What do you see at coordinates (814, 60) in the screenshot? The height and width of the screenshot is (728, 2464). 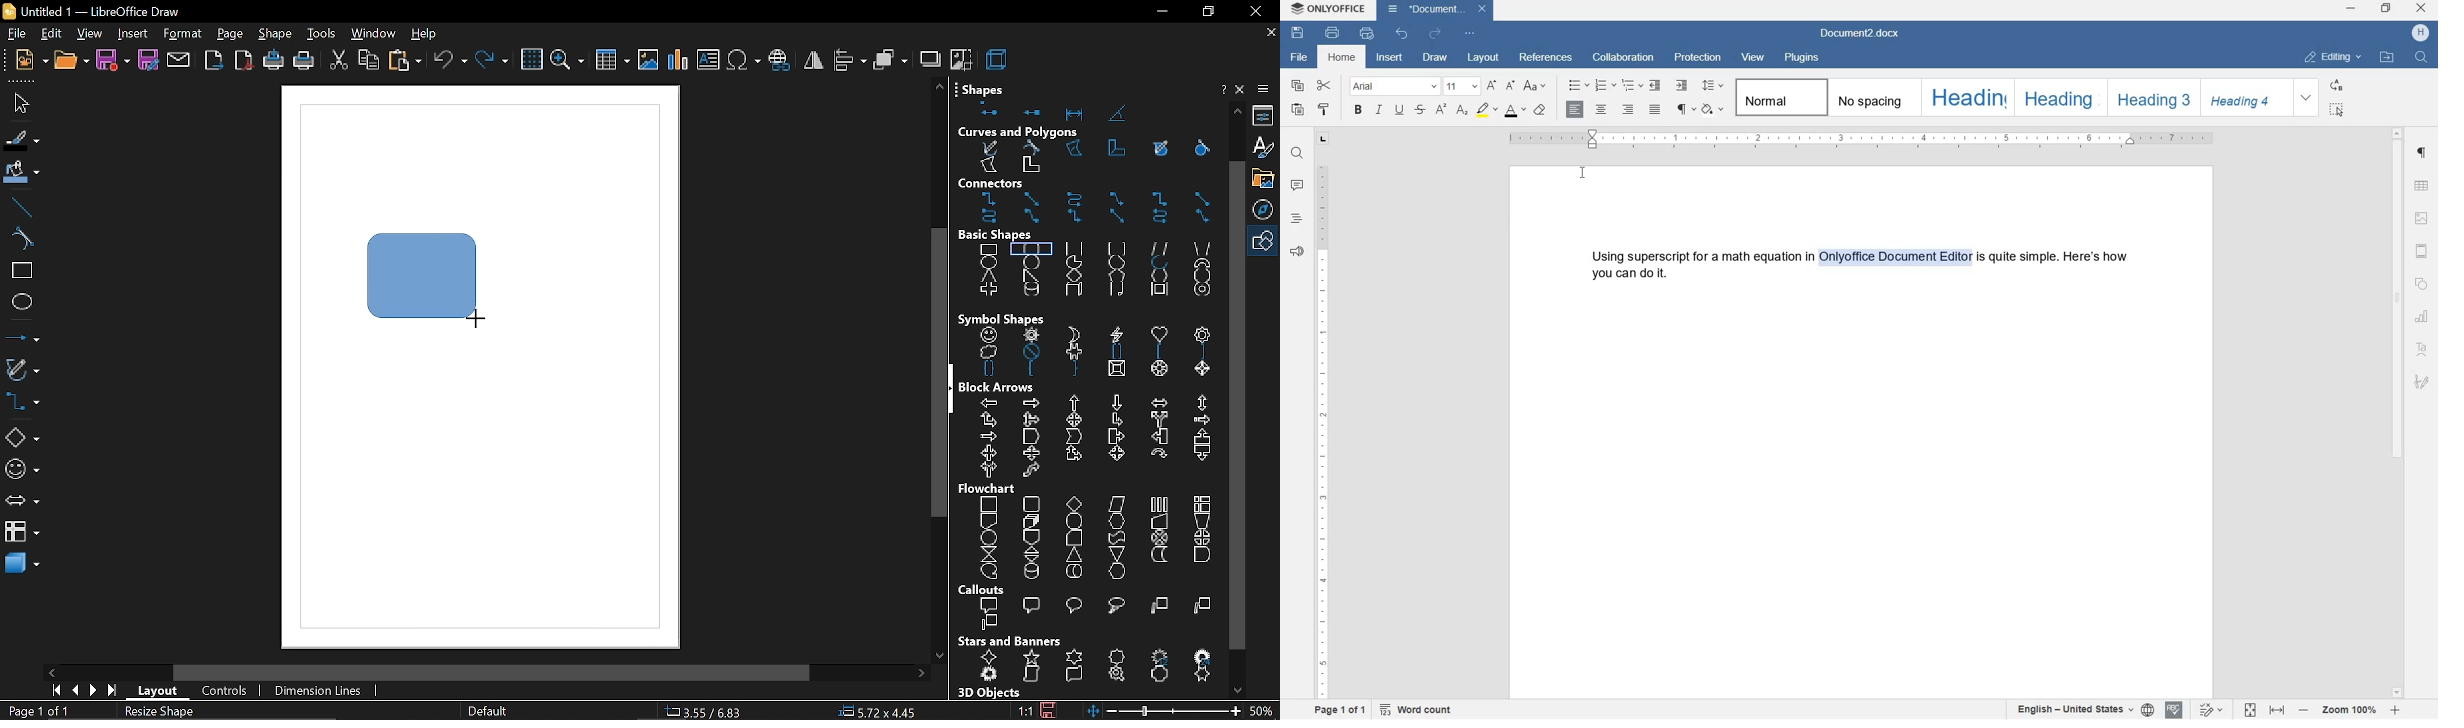 I see `flip` at bounding box center [814, 60].